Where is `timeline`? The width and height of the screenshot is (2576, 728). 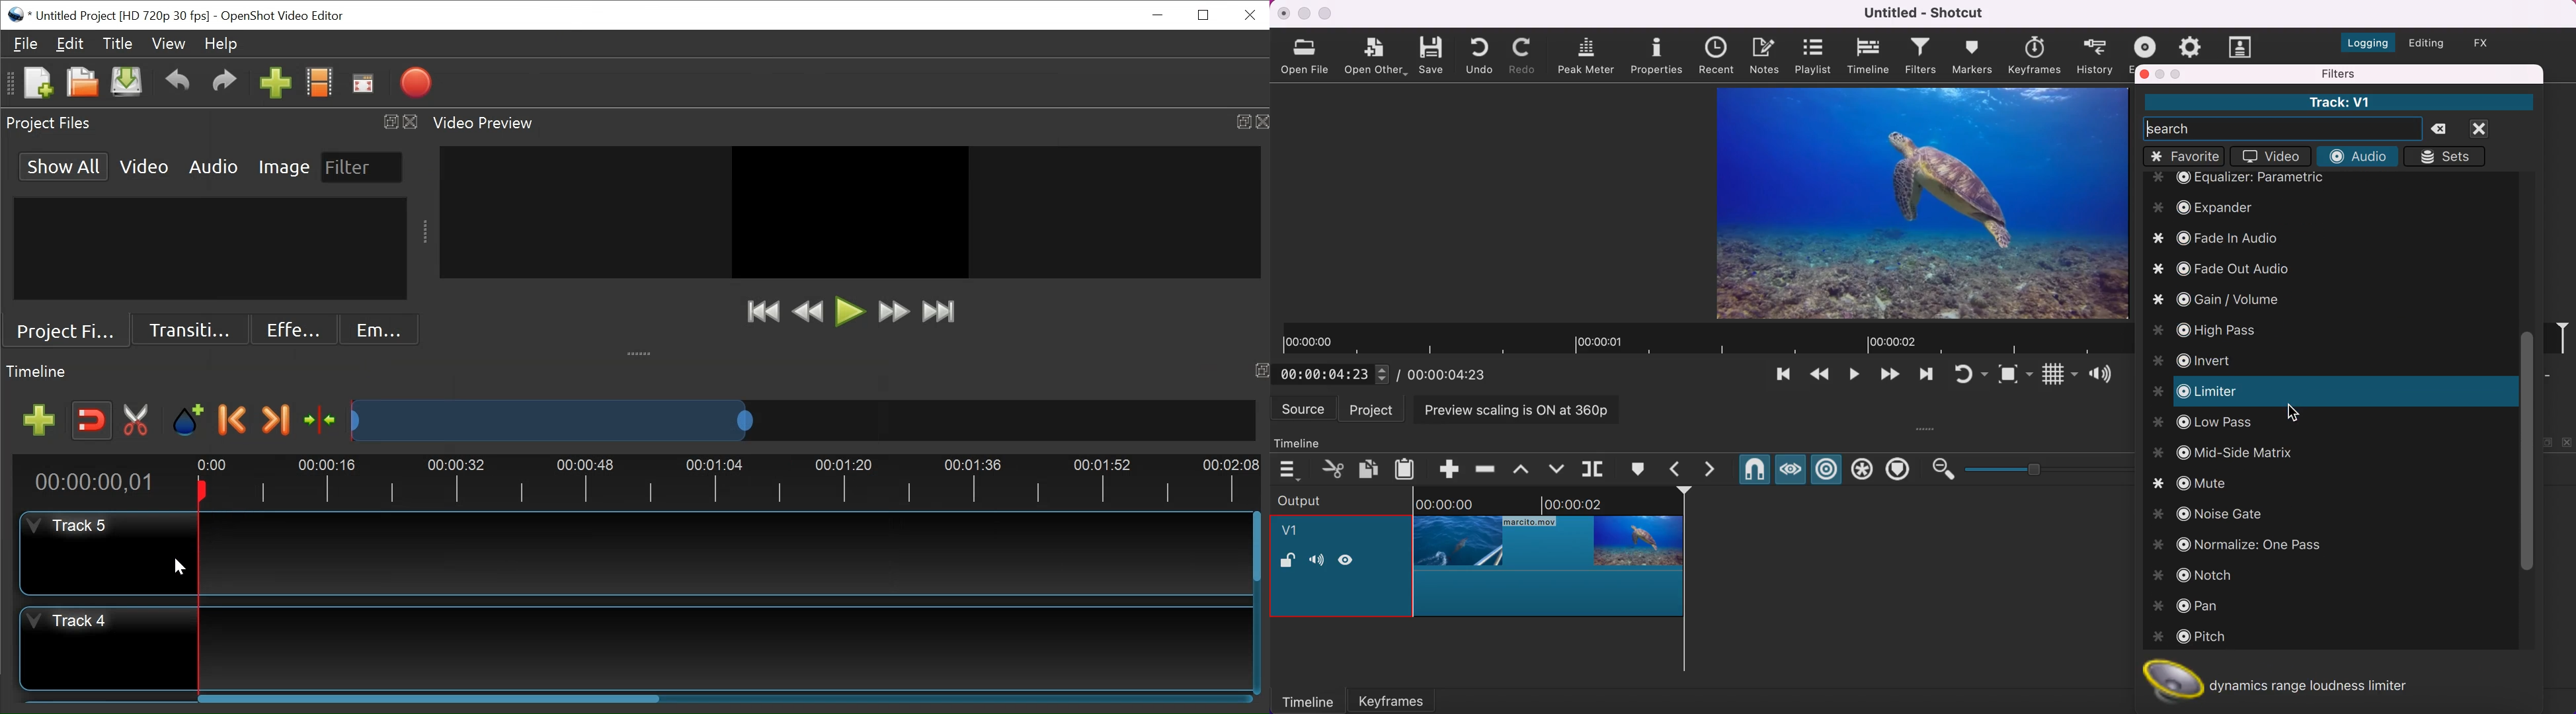 timeline is located at coordinates (1308, 440).